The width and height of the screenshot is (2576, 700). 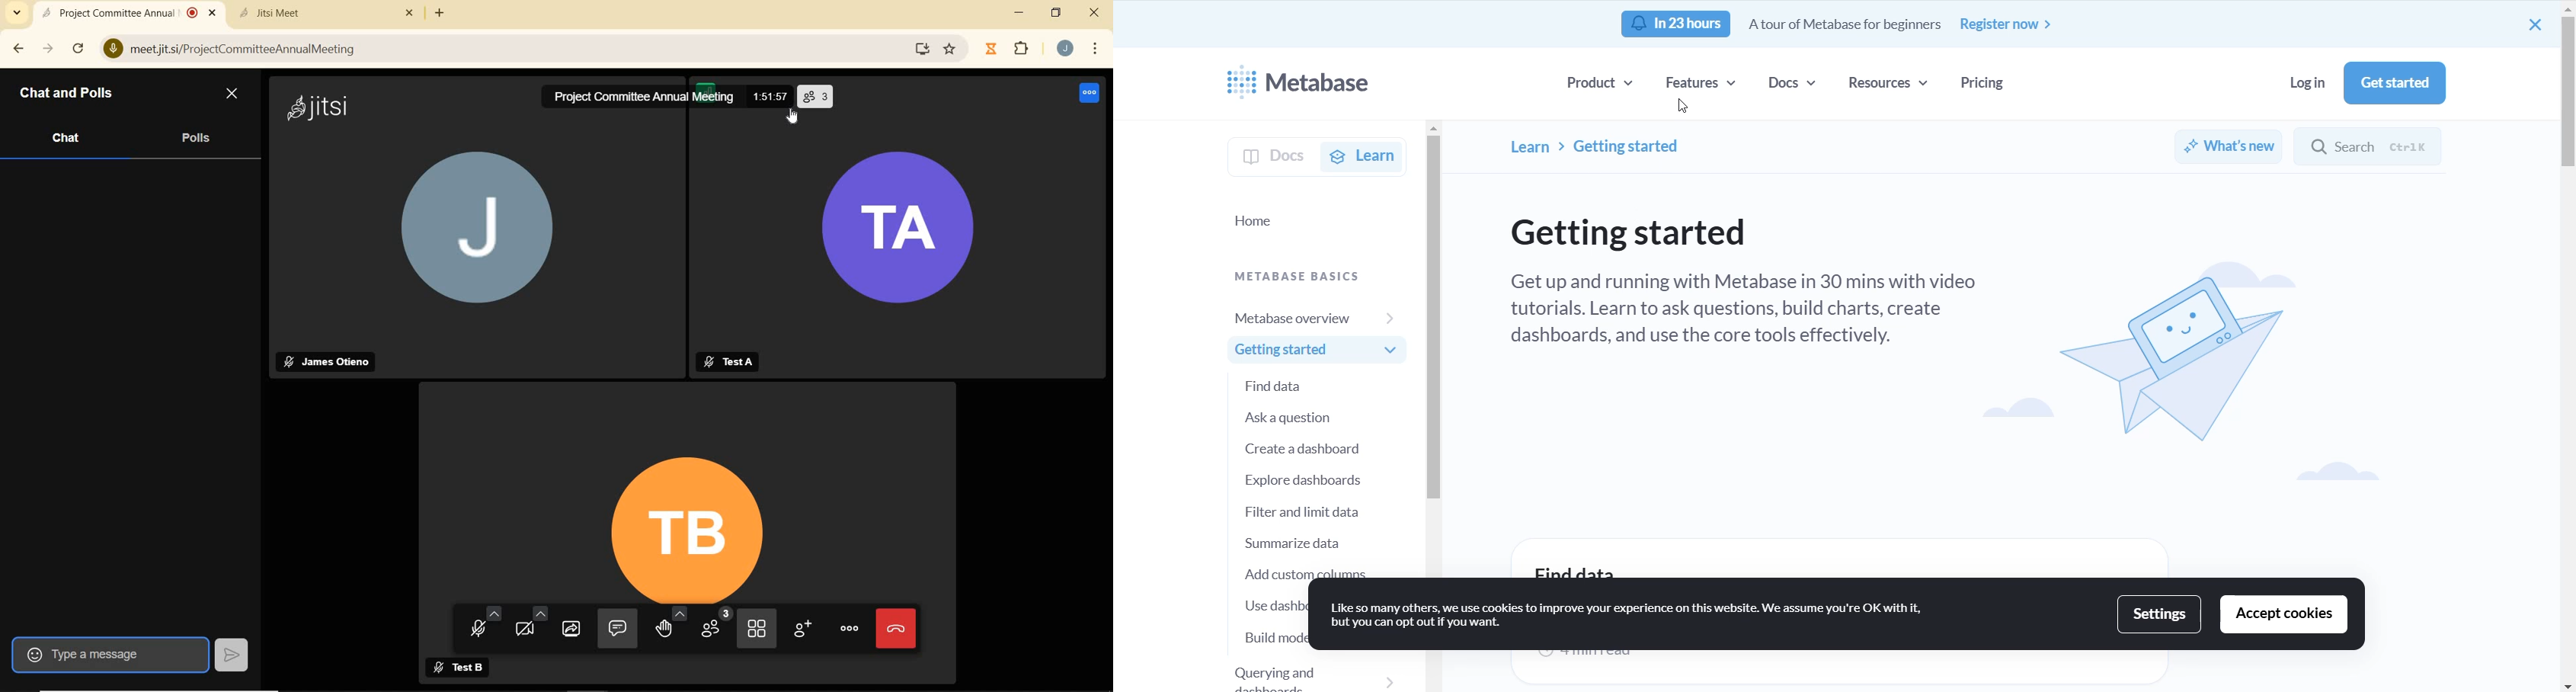 I want to click on customize and control google chrome , so click(x=1093, y=48).